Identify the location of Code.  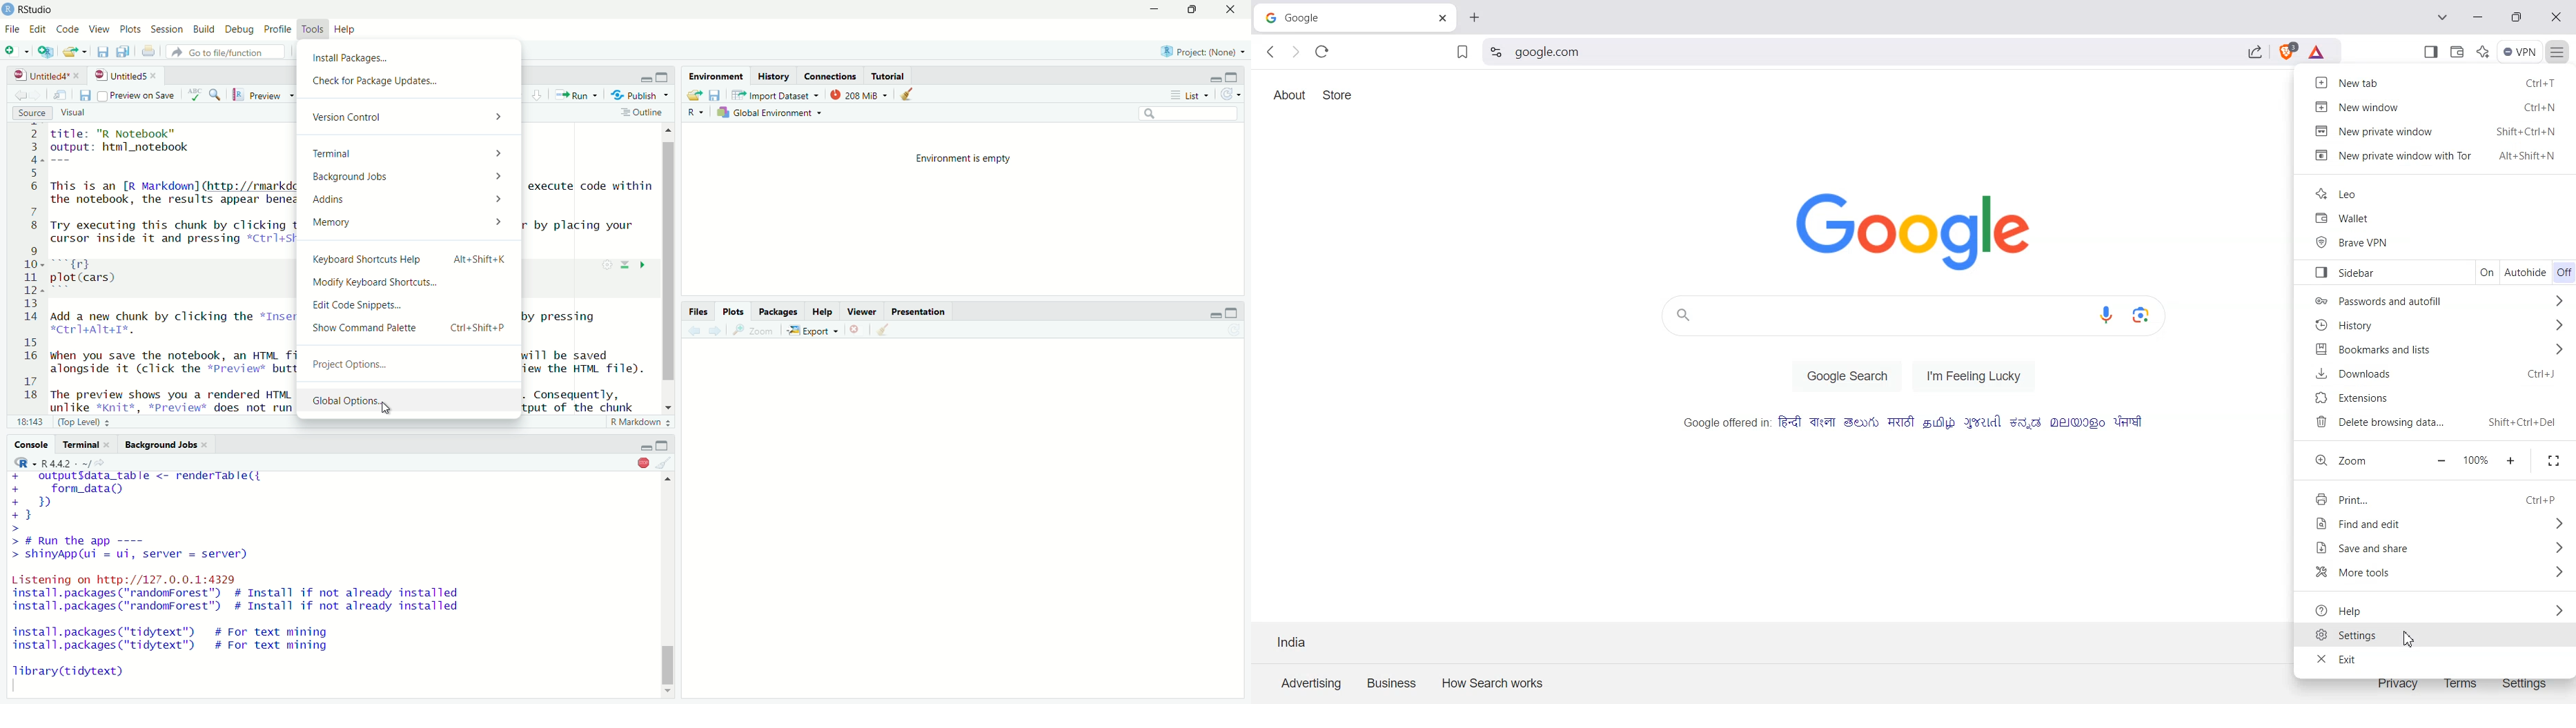
(66, 30).